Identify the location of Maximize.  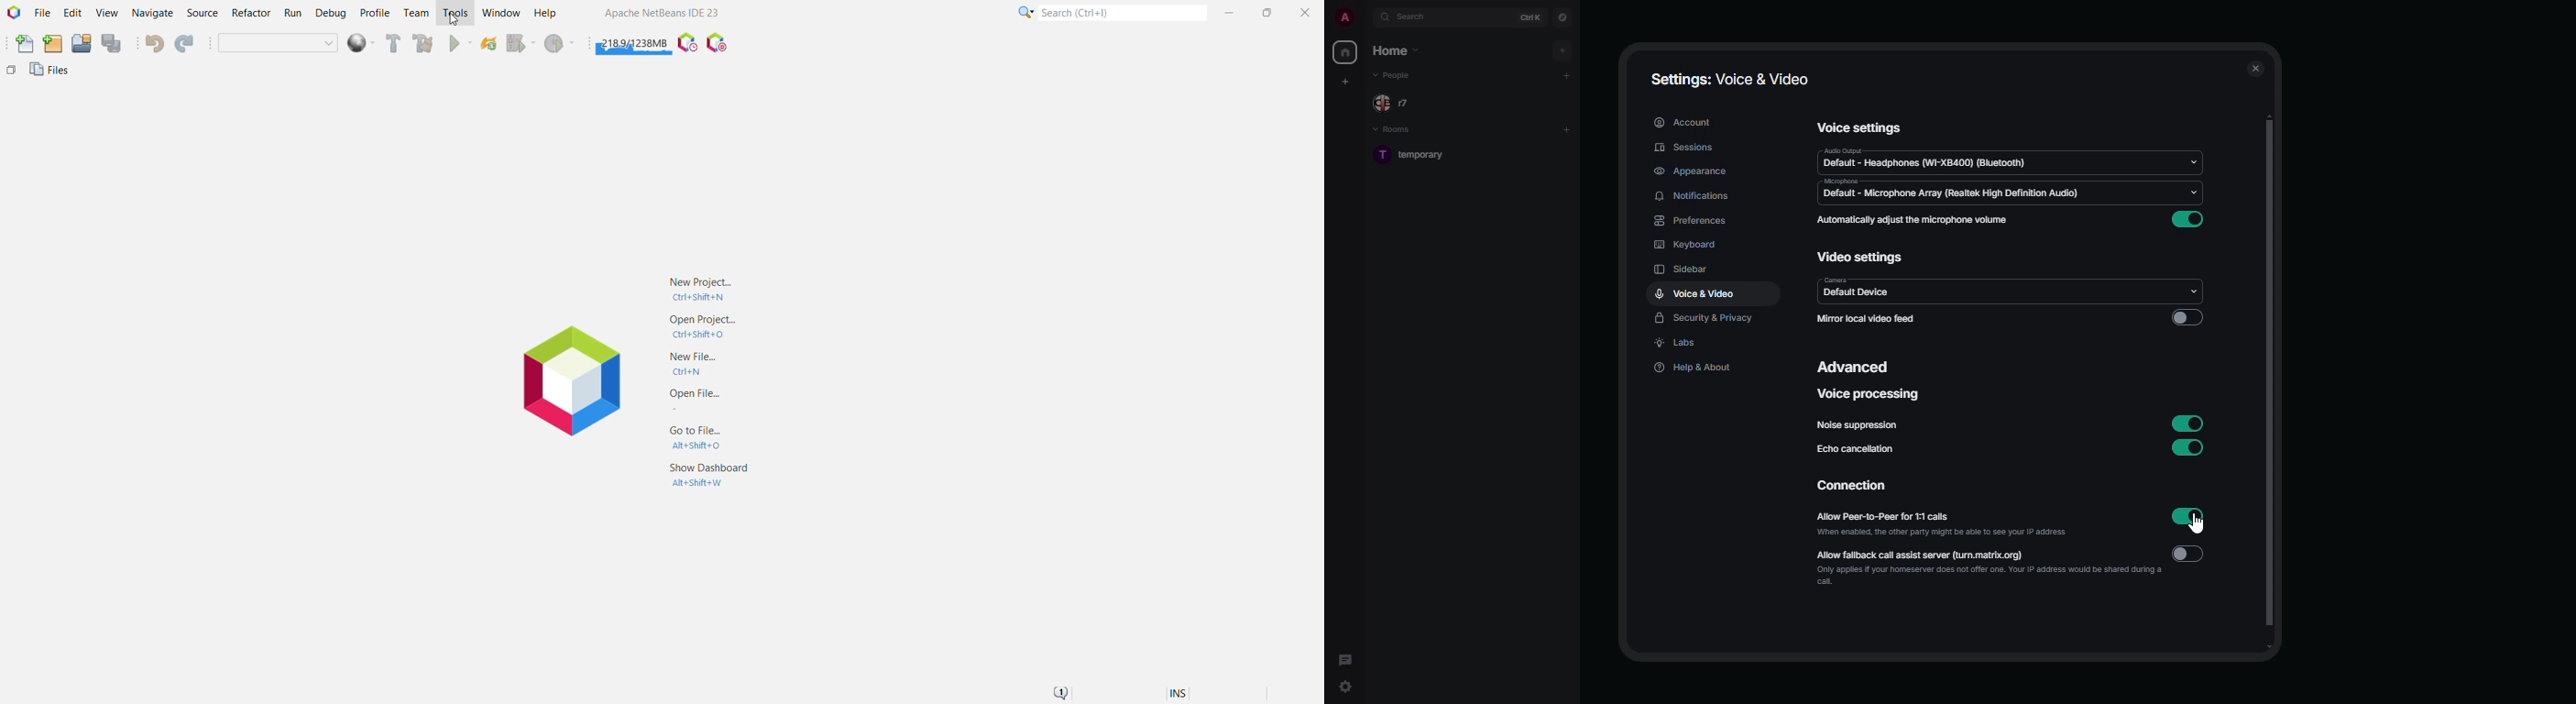
(1270, 11).